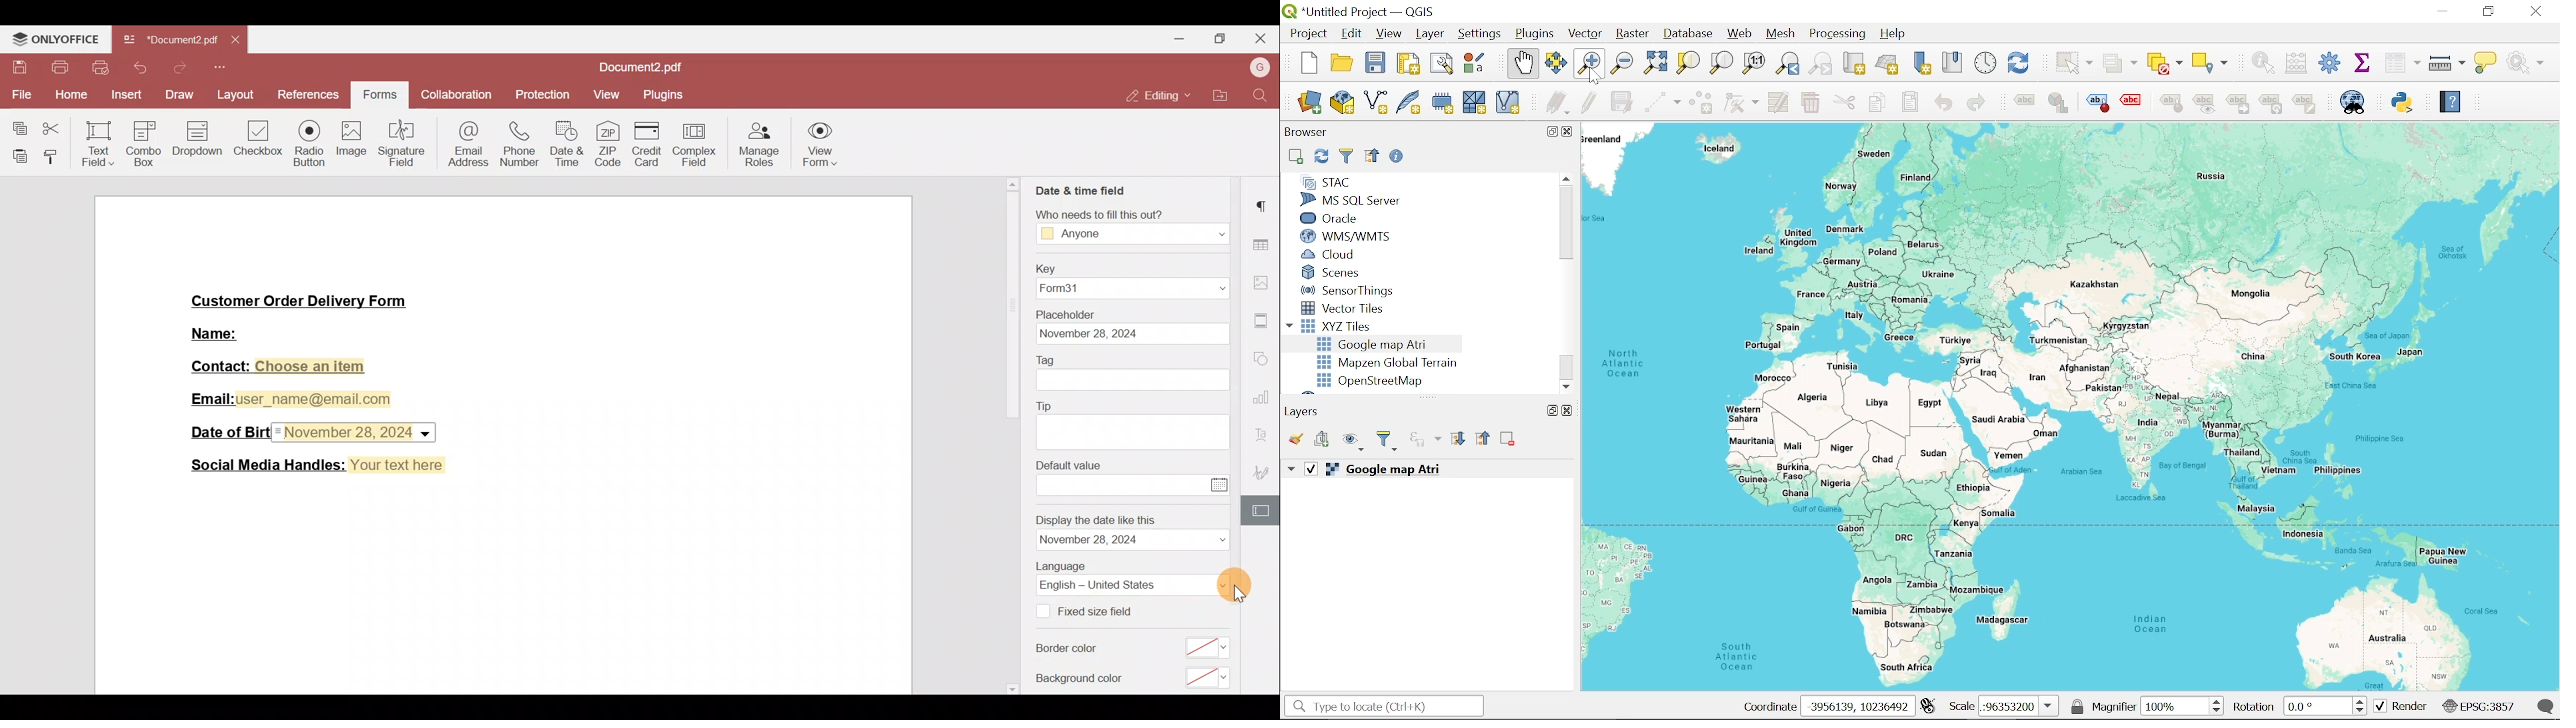 This screenshot has height=728, width=2576. I want to click on Checkbox , so click(1044, 611).